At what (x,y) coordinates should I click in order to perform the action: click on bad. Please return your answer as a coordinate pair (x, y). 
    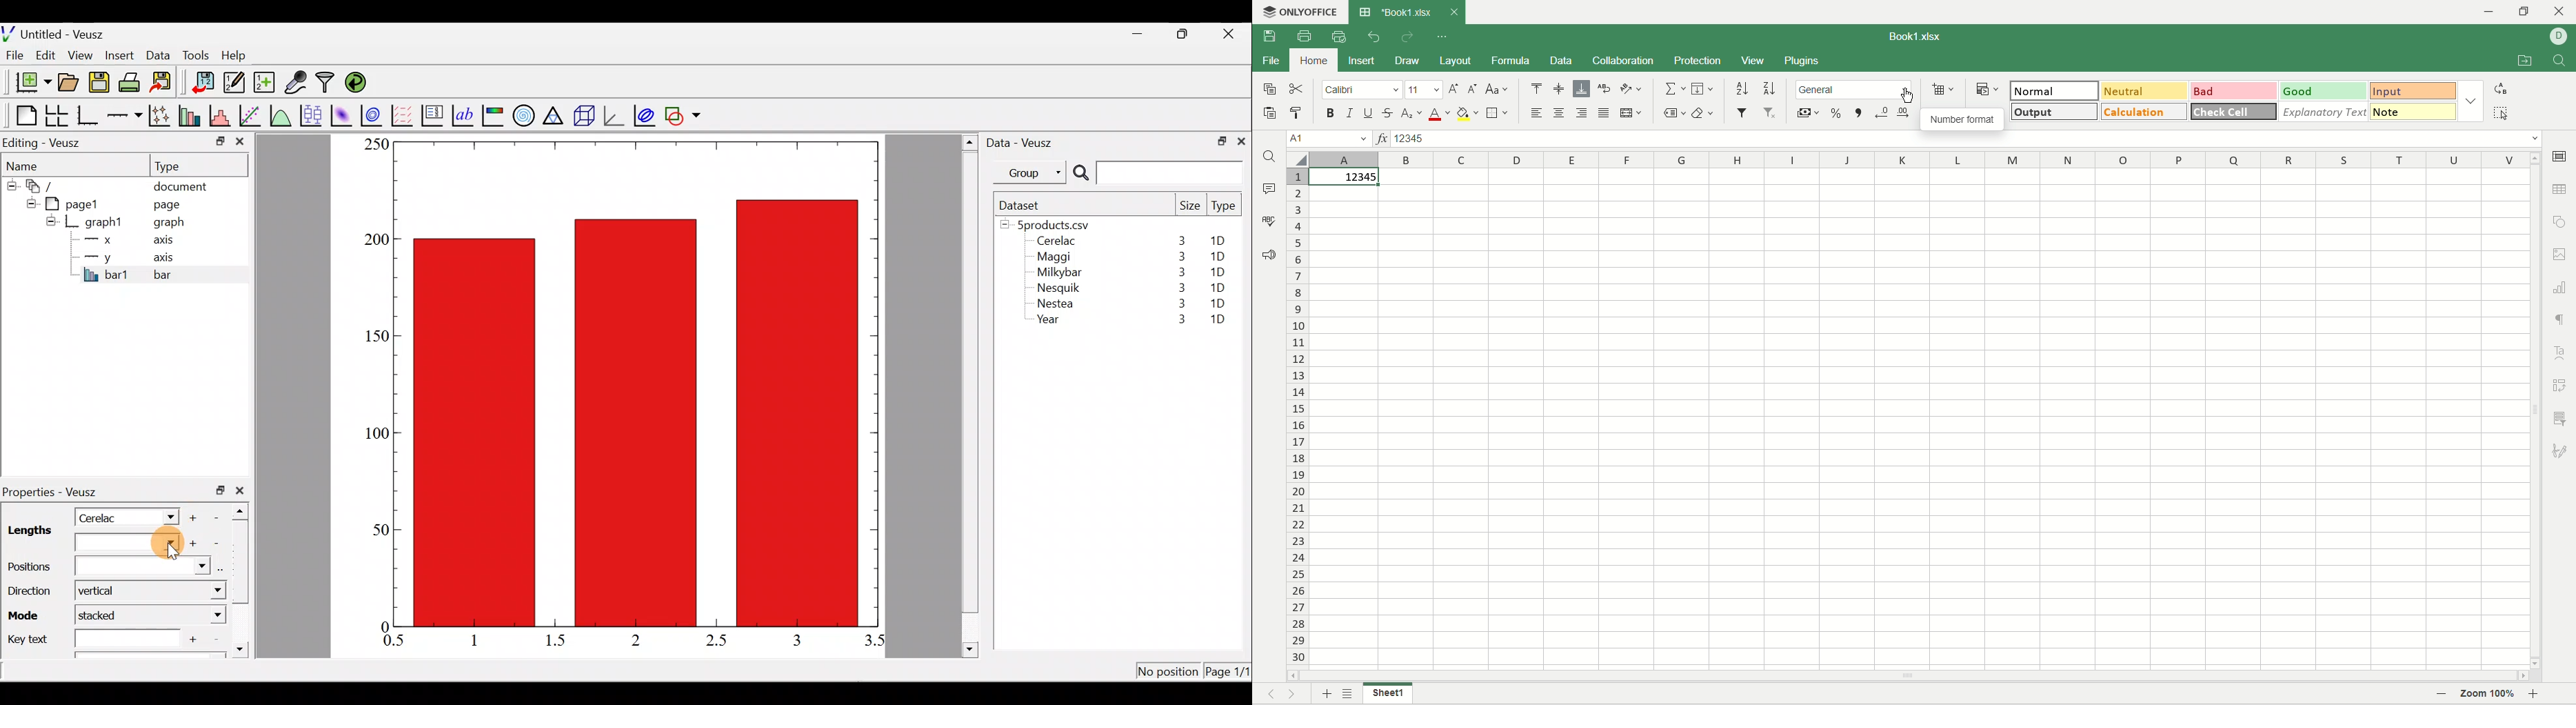
    Looking at the image, I should click on (2234, 90).